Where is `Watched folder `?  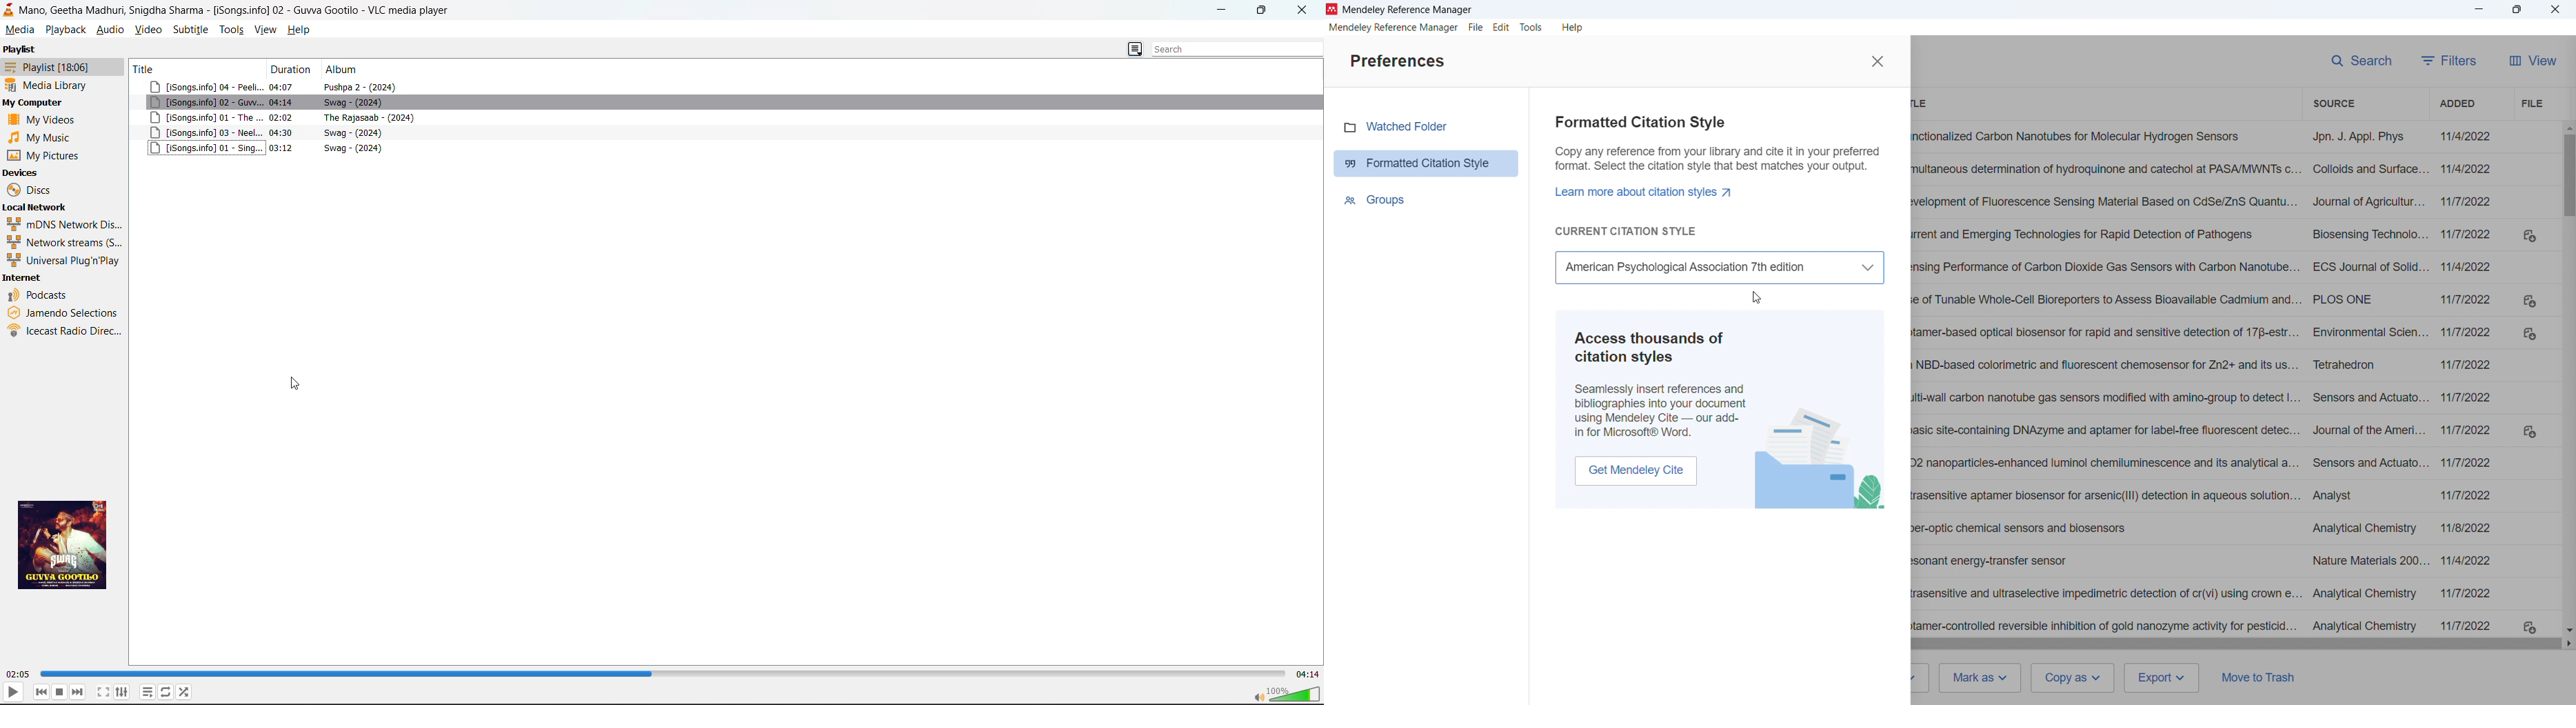
Watched folder  is located at coordinates (1408, 127).